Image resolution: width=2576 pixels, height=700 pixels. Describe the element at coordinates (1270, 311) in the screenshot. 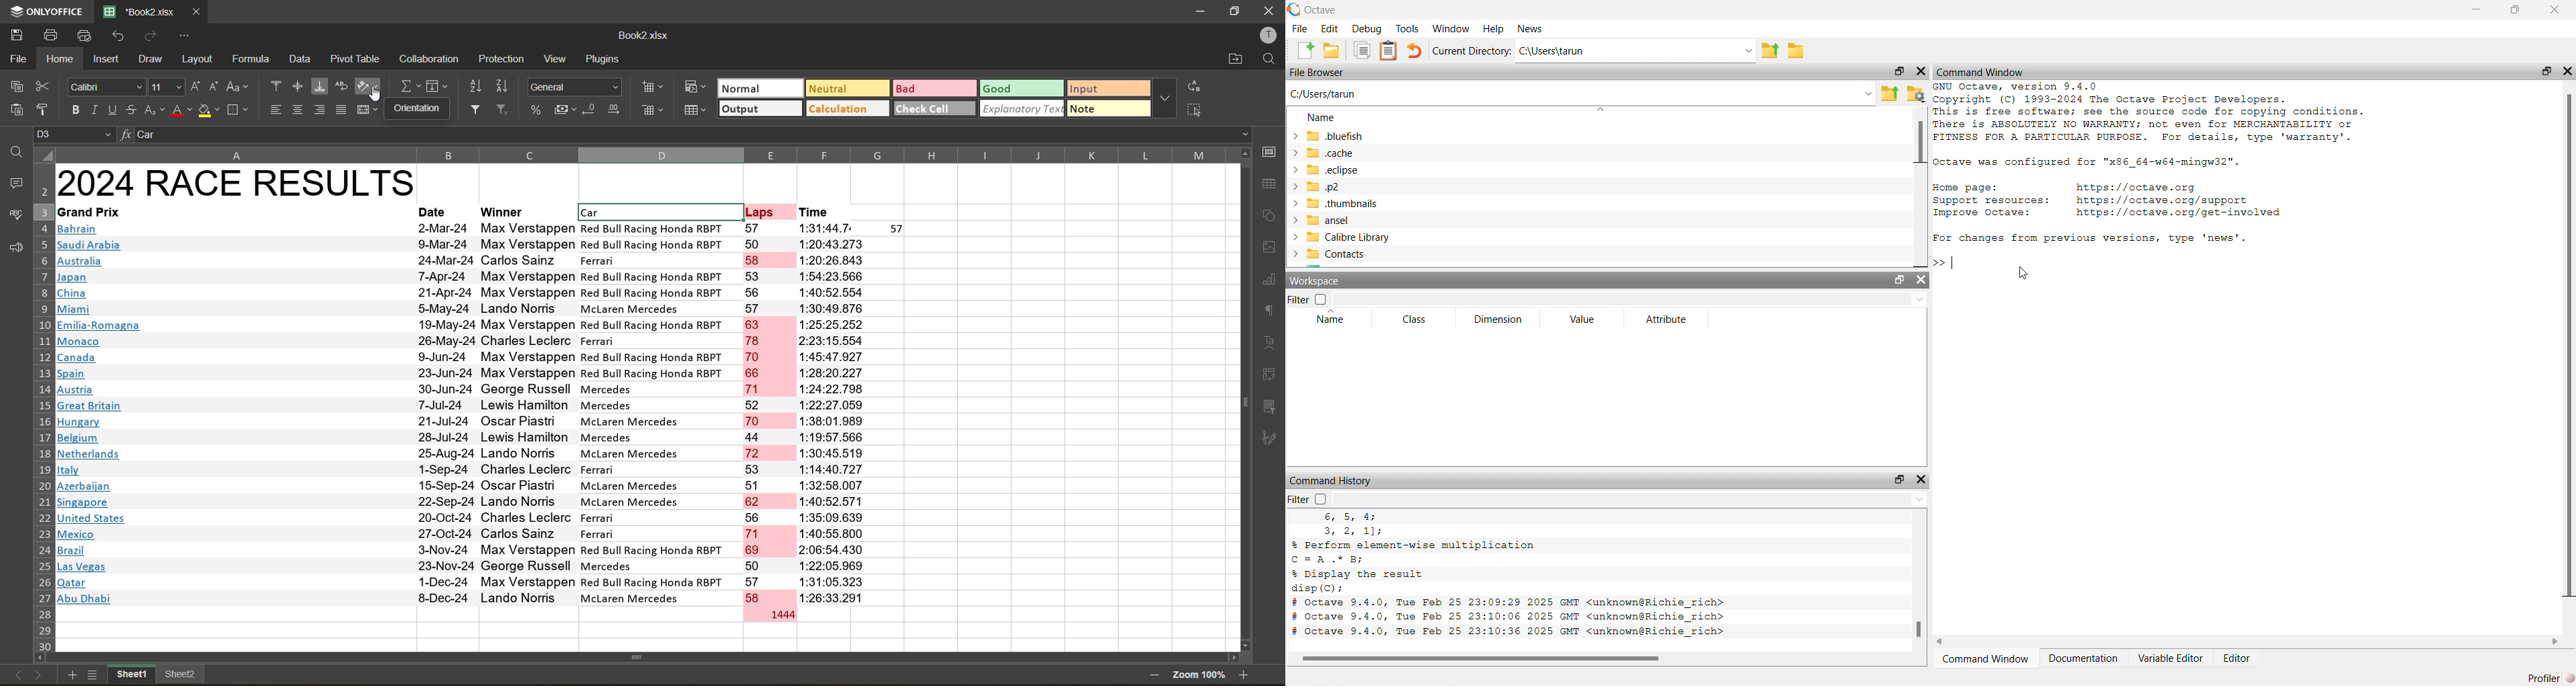

I see `paragraph` at that location.